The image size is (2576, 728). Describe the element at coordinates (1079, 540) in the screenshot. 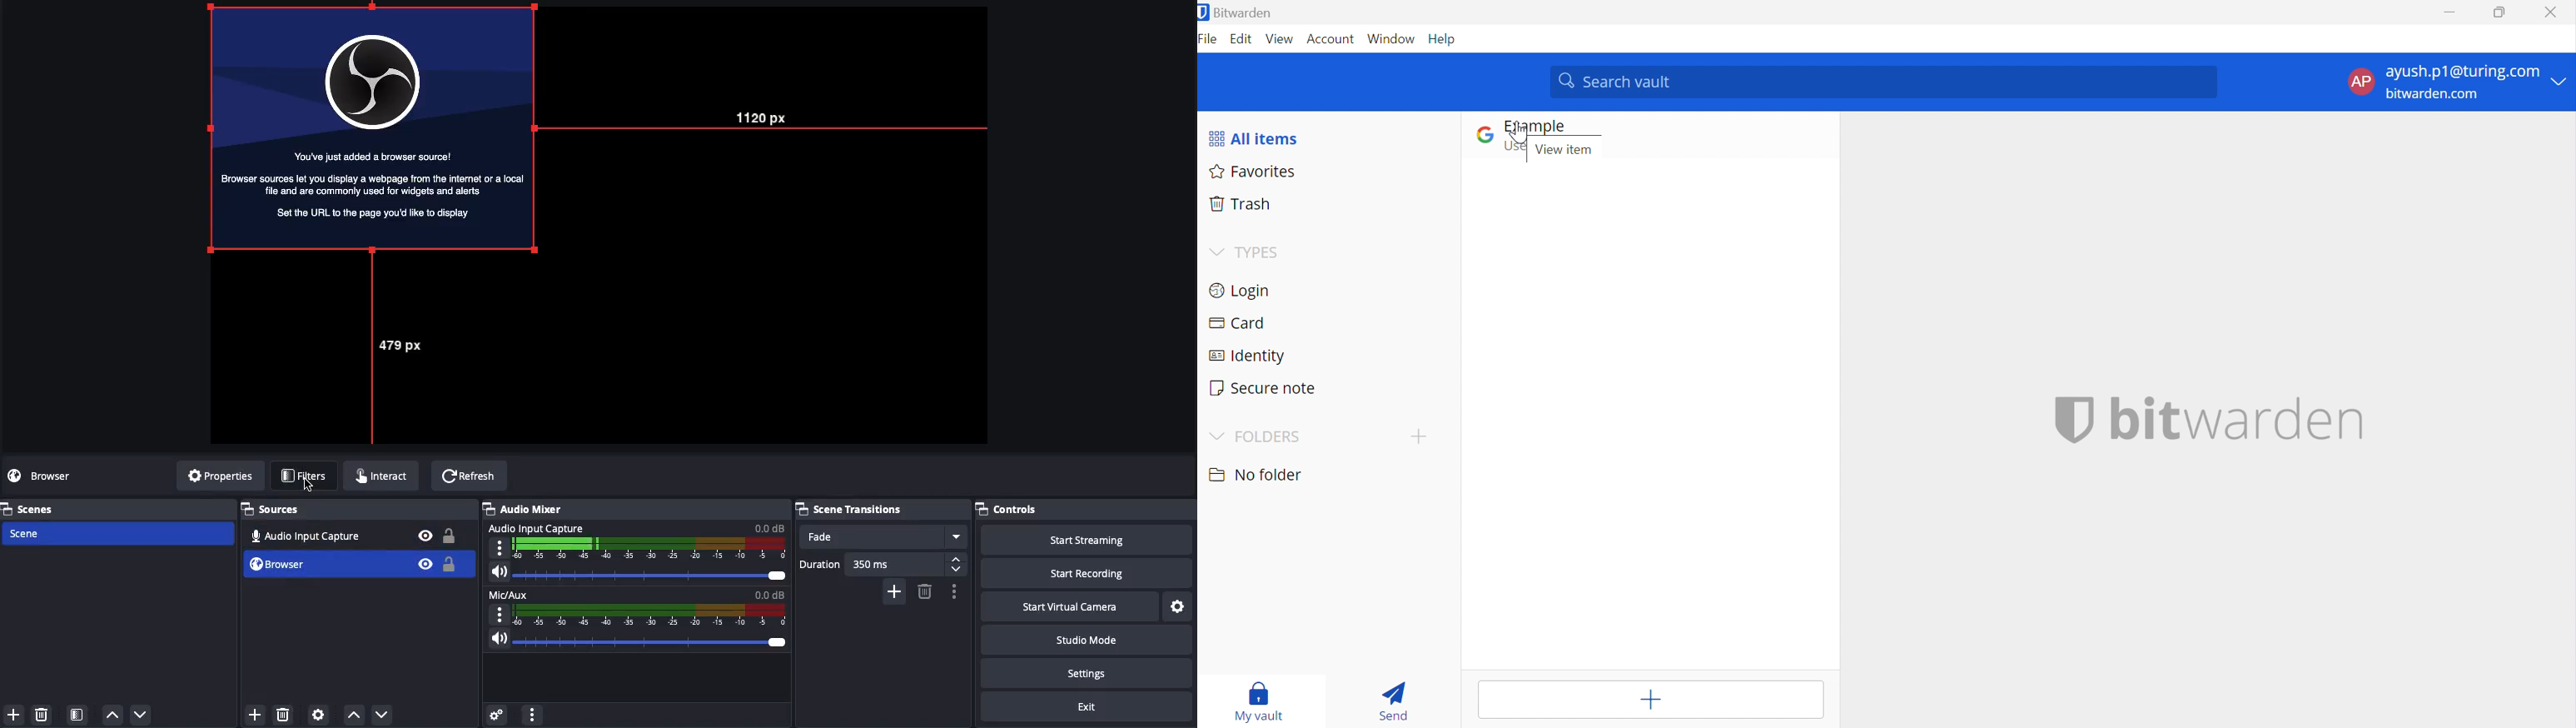

I see `Start streaming` at that location.